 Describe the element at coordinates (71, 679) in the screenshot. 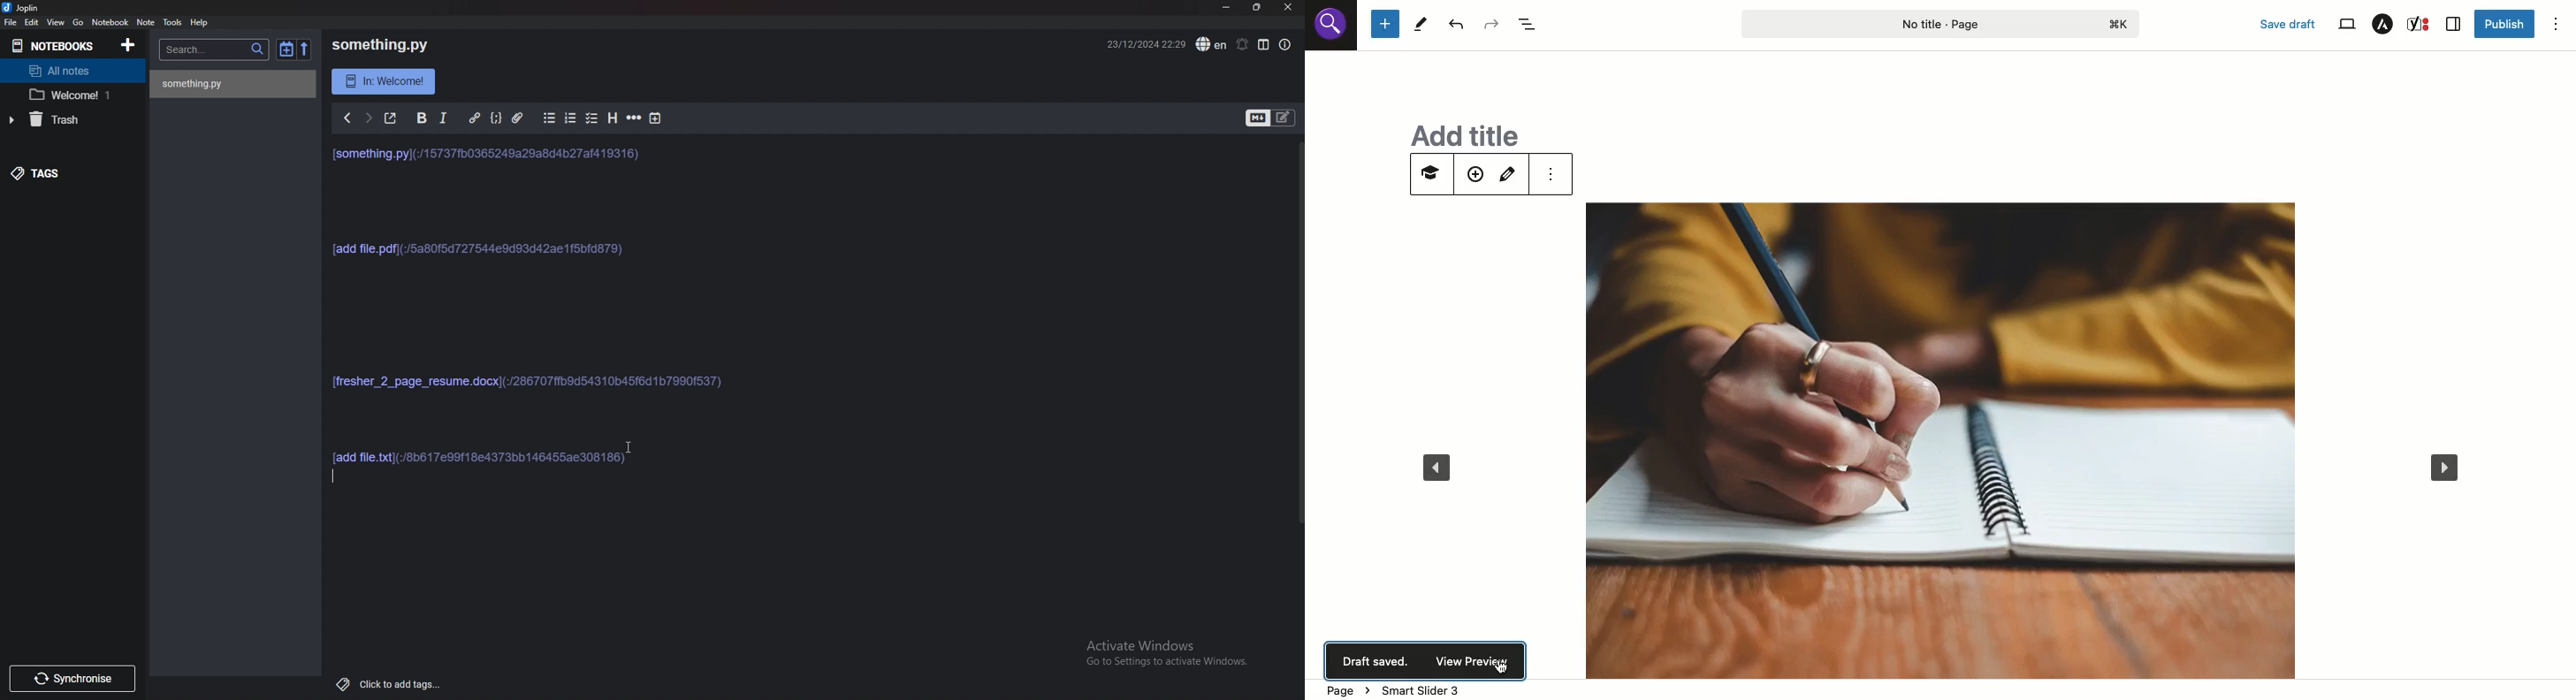

I see `Synchronize` at that location.